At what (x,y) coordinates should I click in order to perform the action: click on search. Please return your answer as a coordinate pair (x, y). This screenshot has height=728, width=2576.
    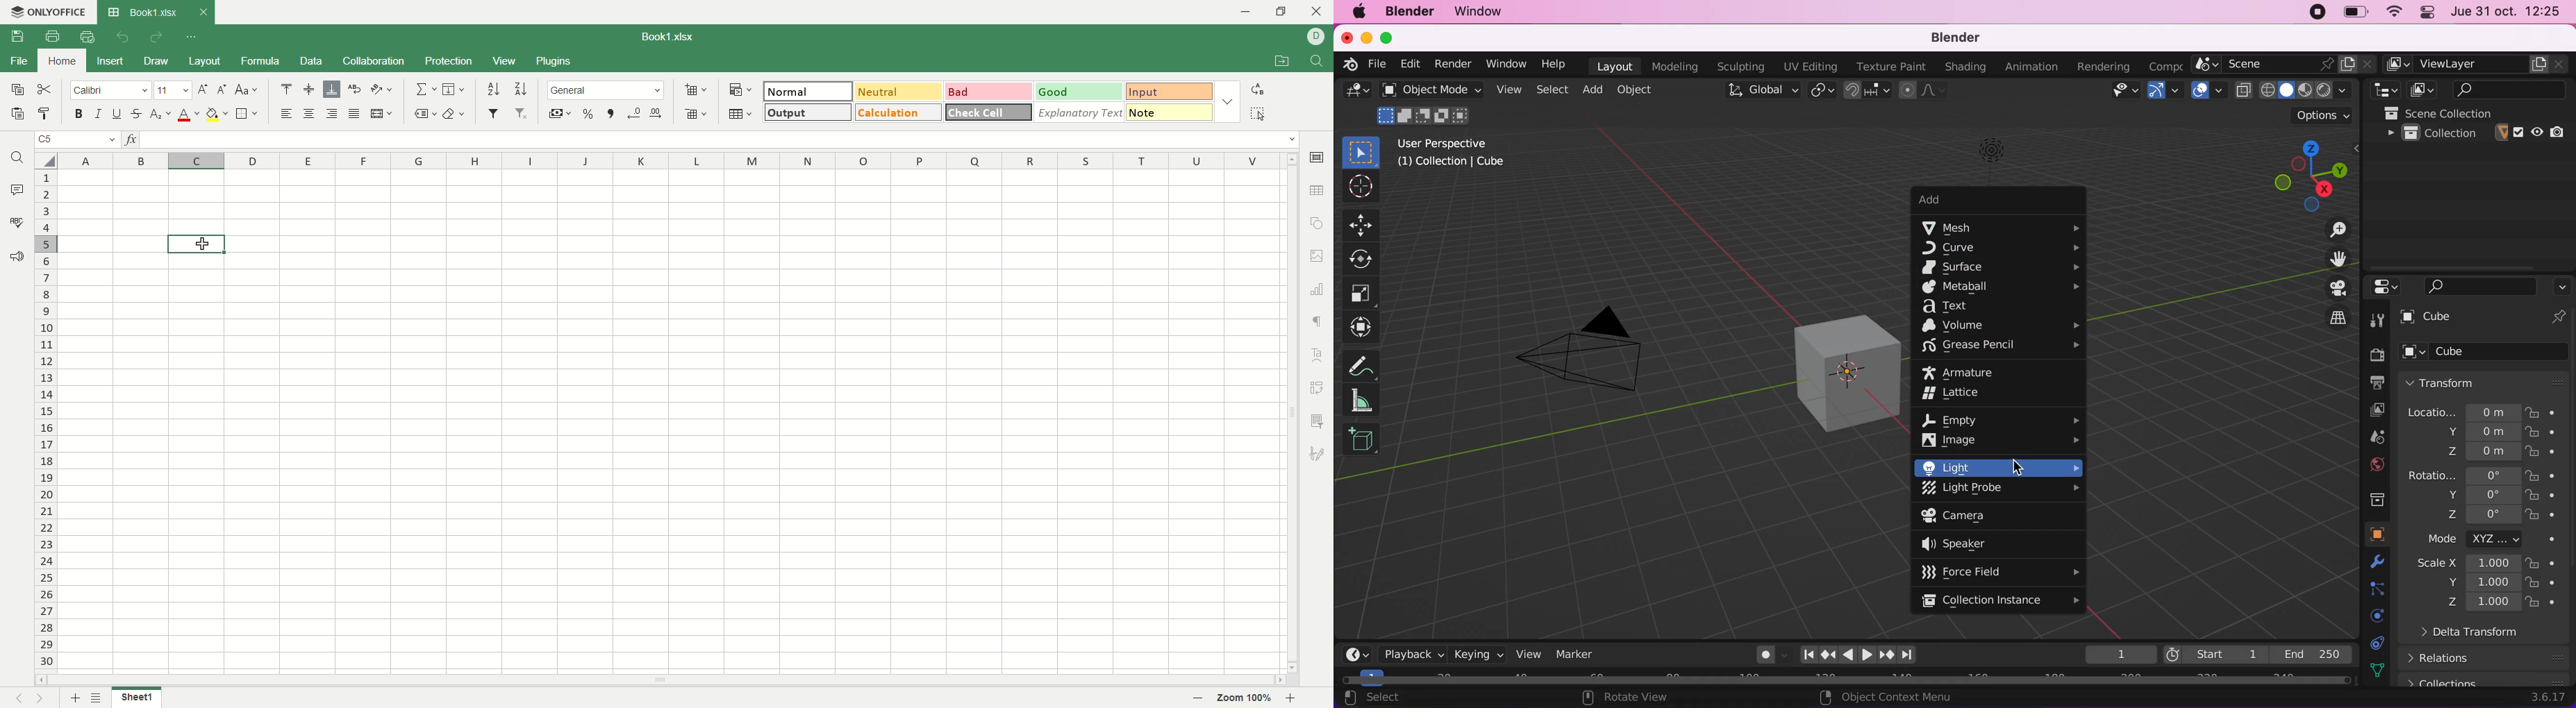
    Looking at the image, I should click on (2503, 89).